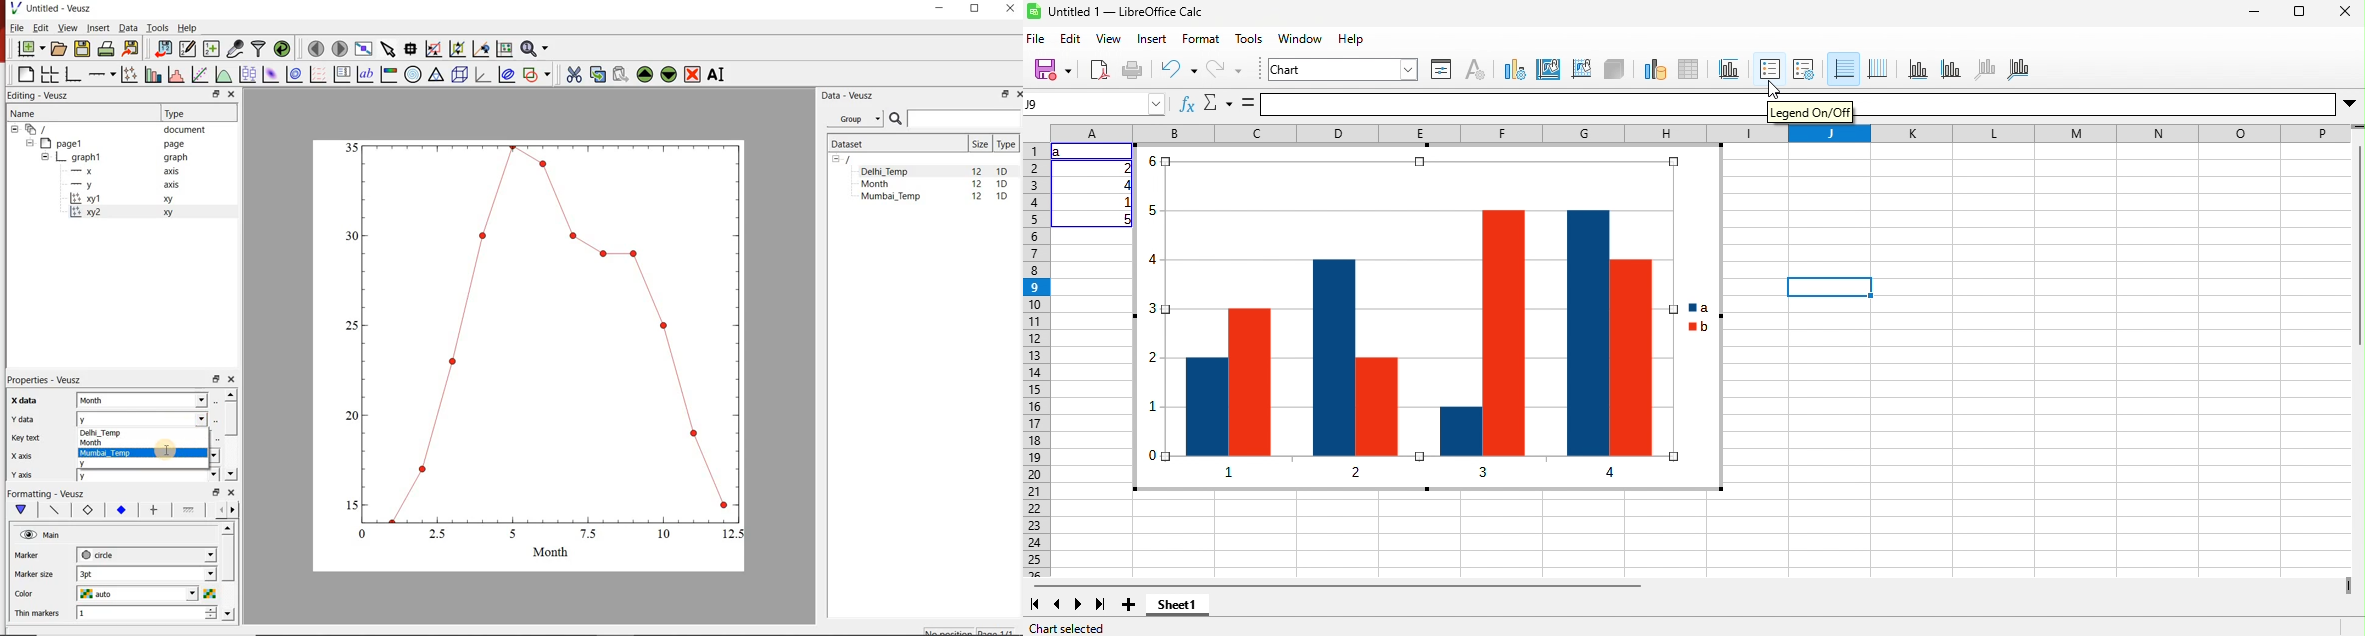 Image resolution: width=2380 pixels, height=644 pixels. What do you see at coordinates (36, 614) in the screenshot?
I see `Thin markers` at bounding box center [36, 614].